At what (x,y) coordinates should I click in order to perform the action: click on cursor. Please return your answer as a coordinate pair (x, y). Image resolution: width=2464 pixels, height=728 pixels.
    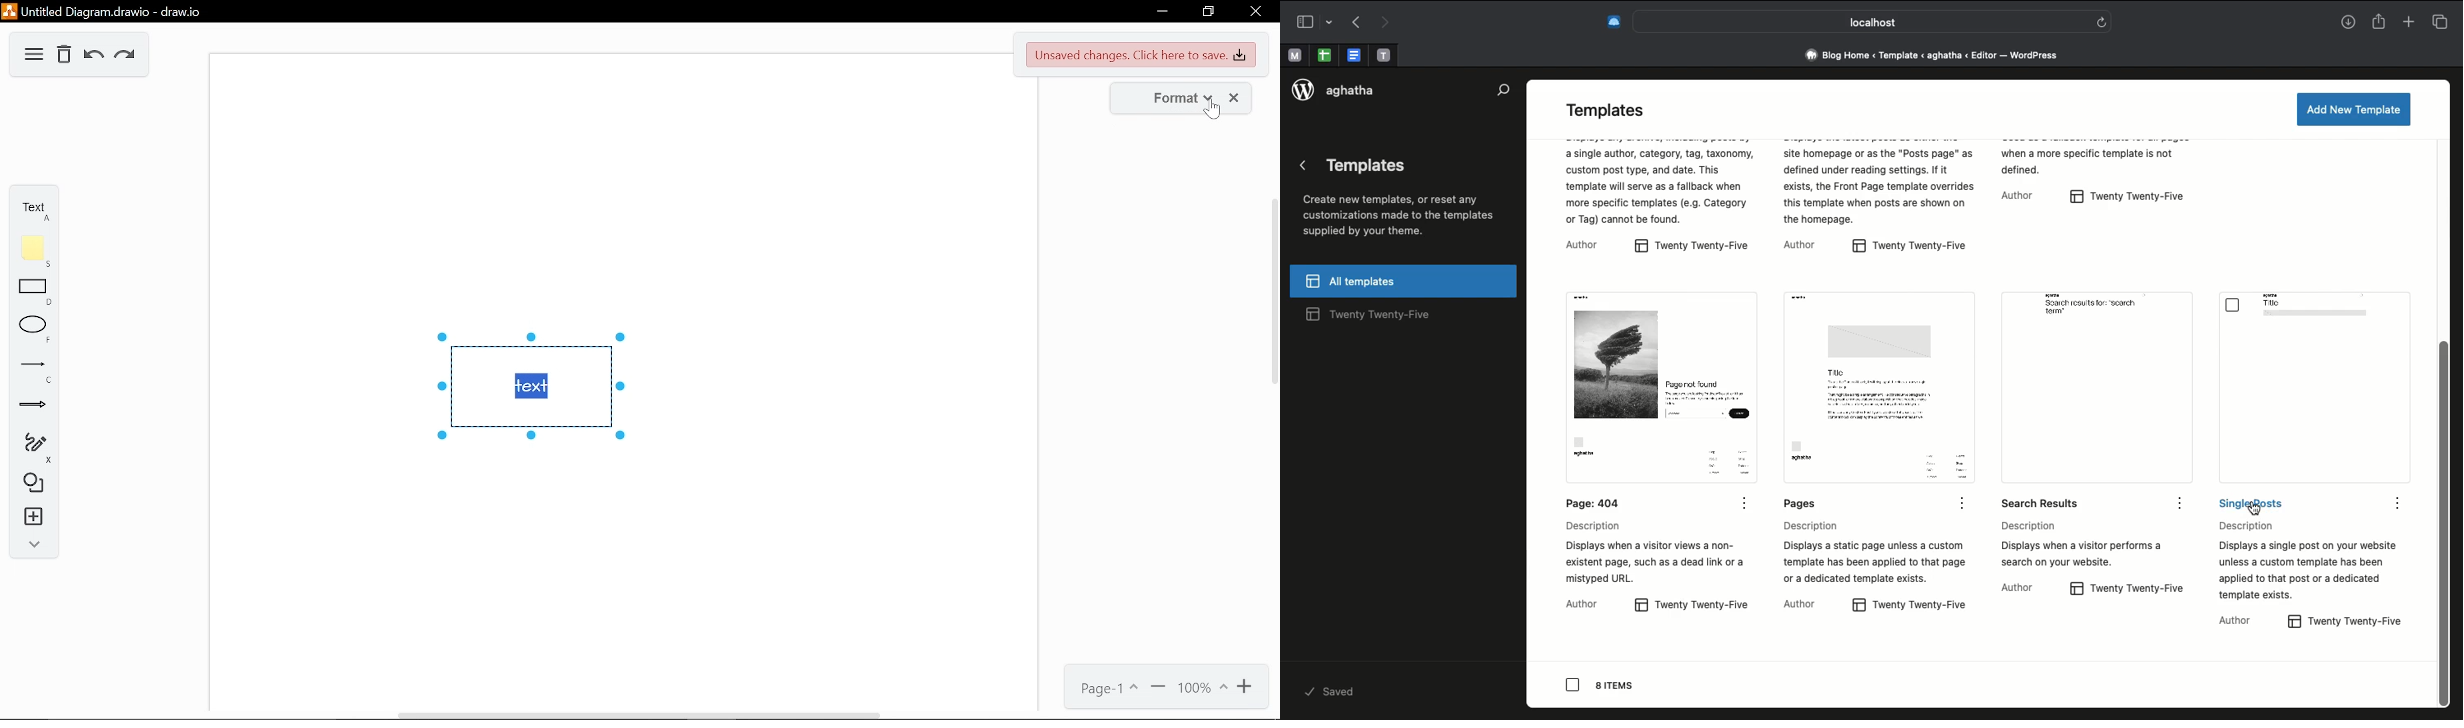
    Looking at the image, I should click on (2257, 509).